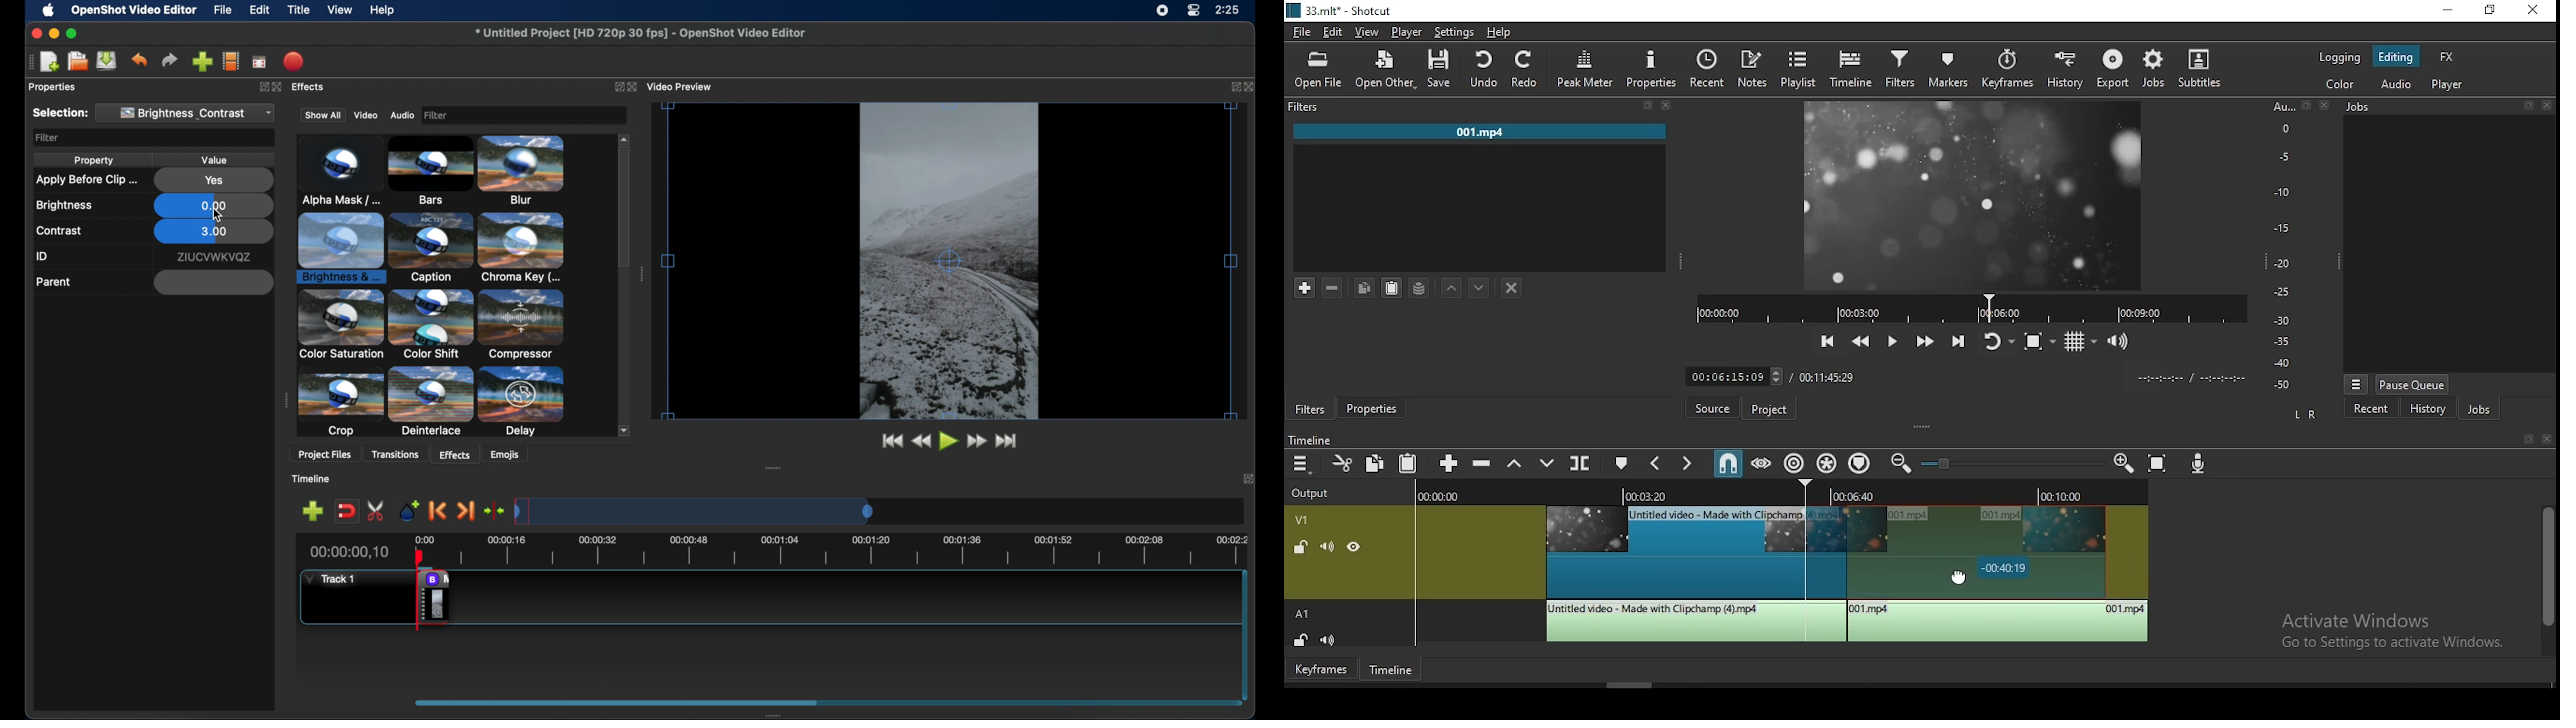  I want to click on scale, so click(2287, 245).